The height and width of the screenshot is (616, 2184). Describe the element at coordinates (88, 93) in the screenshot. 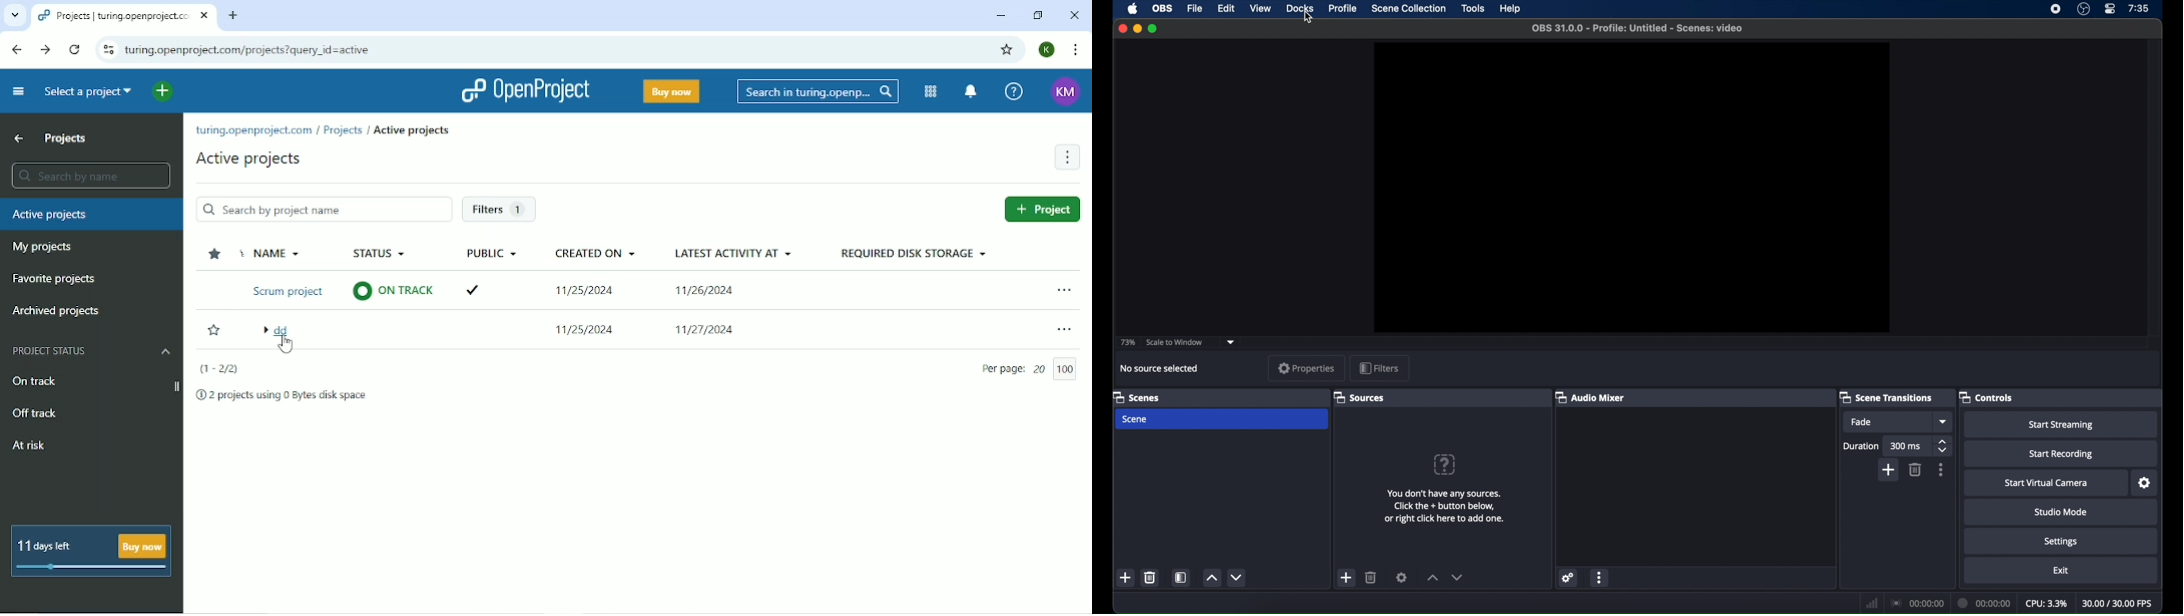

I see `Select a project` at that location.